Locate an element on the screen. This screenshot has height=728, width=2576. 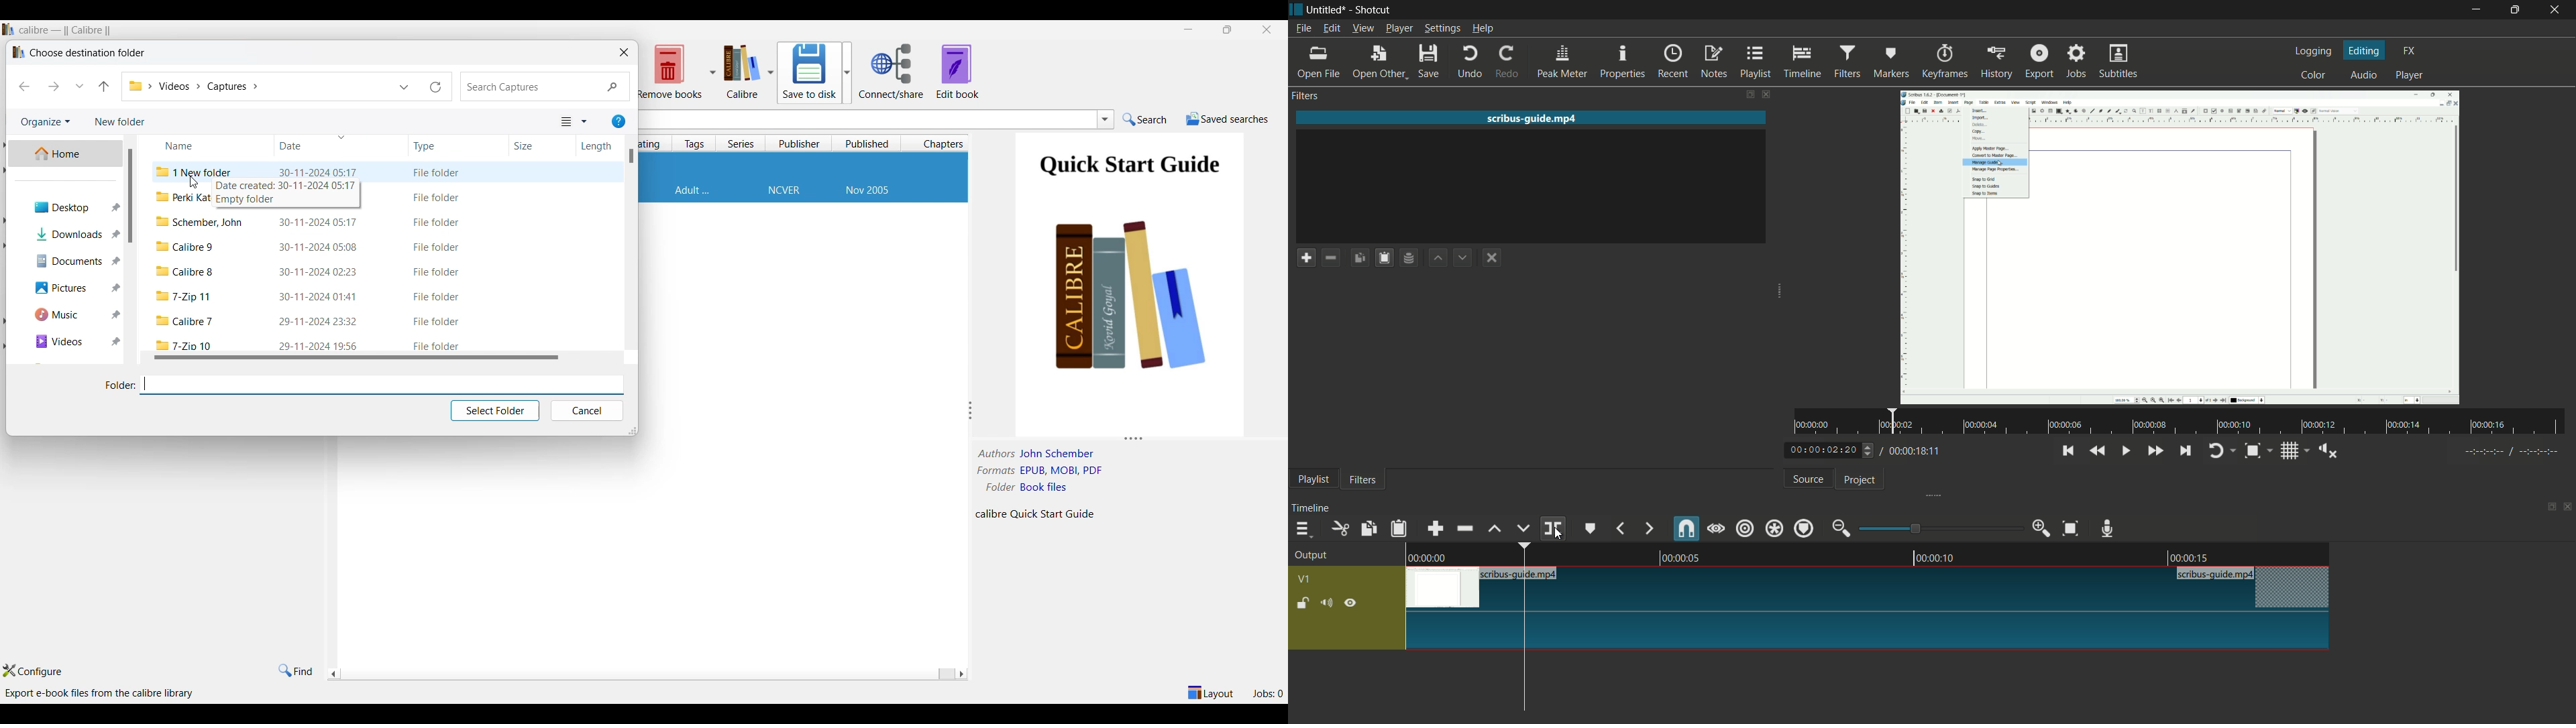
zoom out is located at coordinates (1840, 528).